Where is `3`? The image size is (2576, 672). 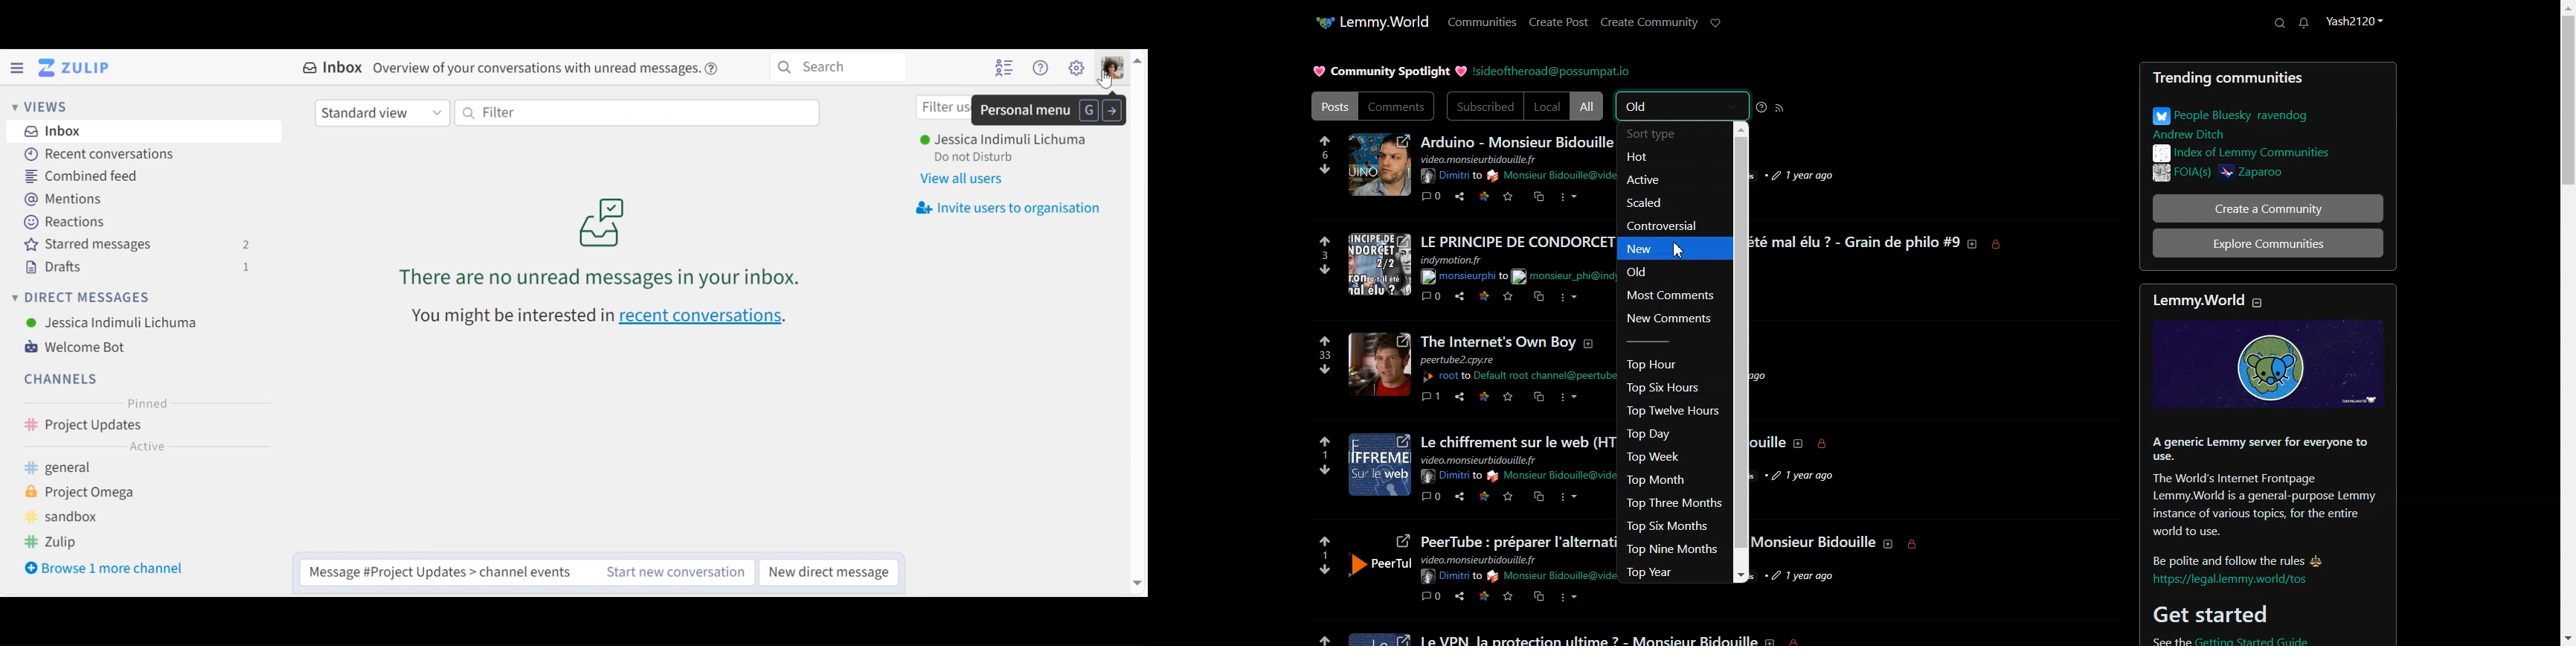
3 is located at coordinates (1320, 255).